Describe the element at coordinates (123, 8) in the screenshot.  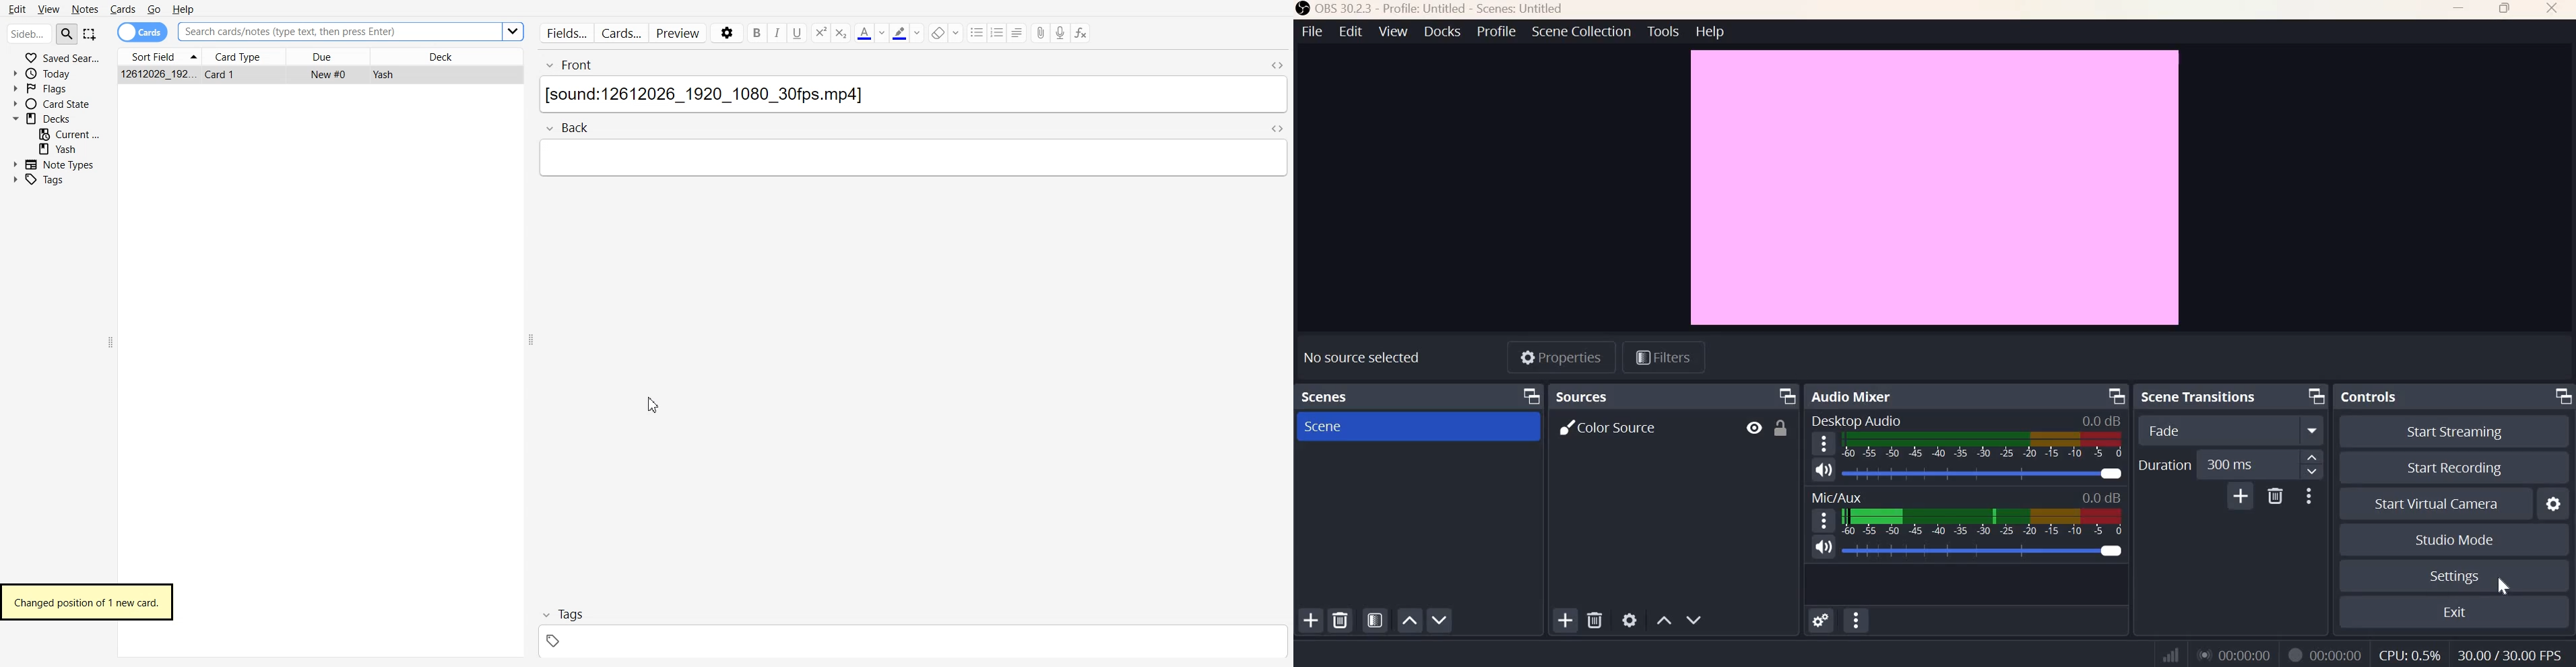
I see `Cards` at that location.